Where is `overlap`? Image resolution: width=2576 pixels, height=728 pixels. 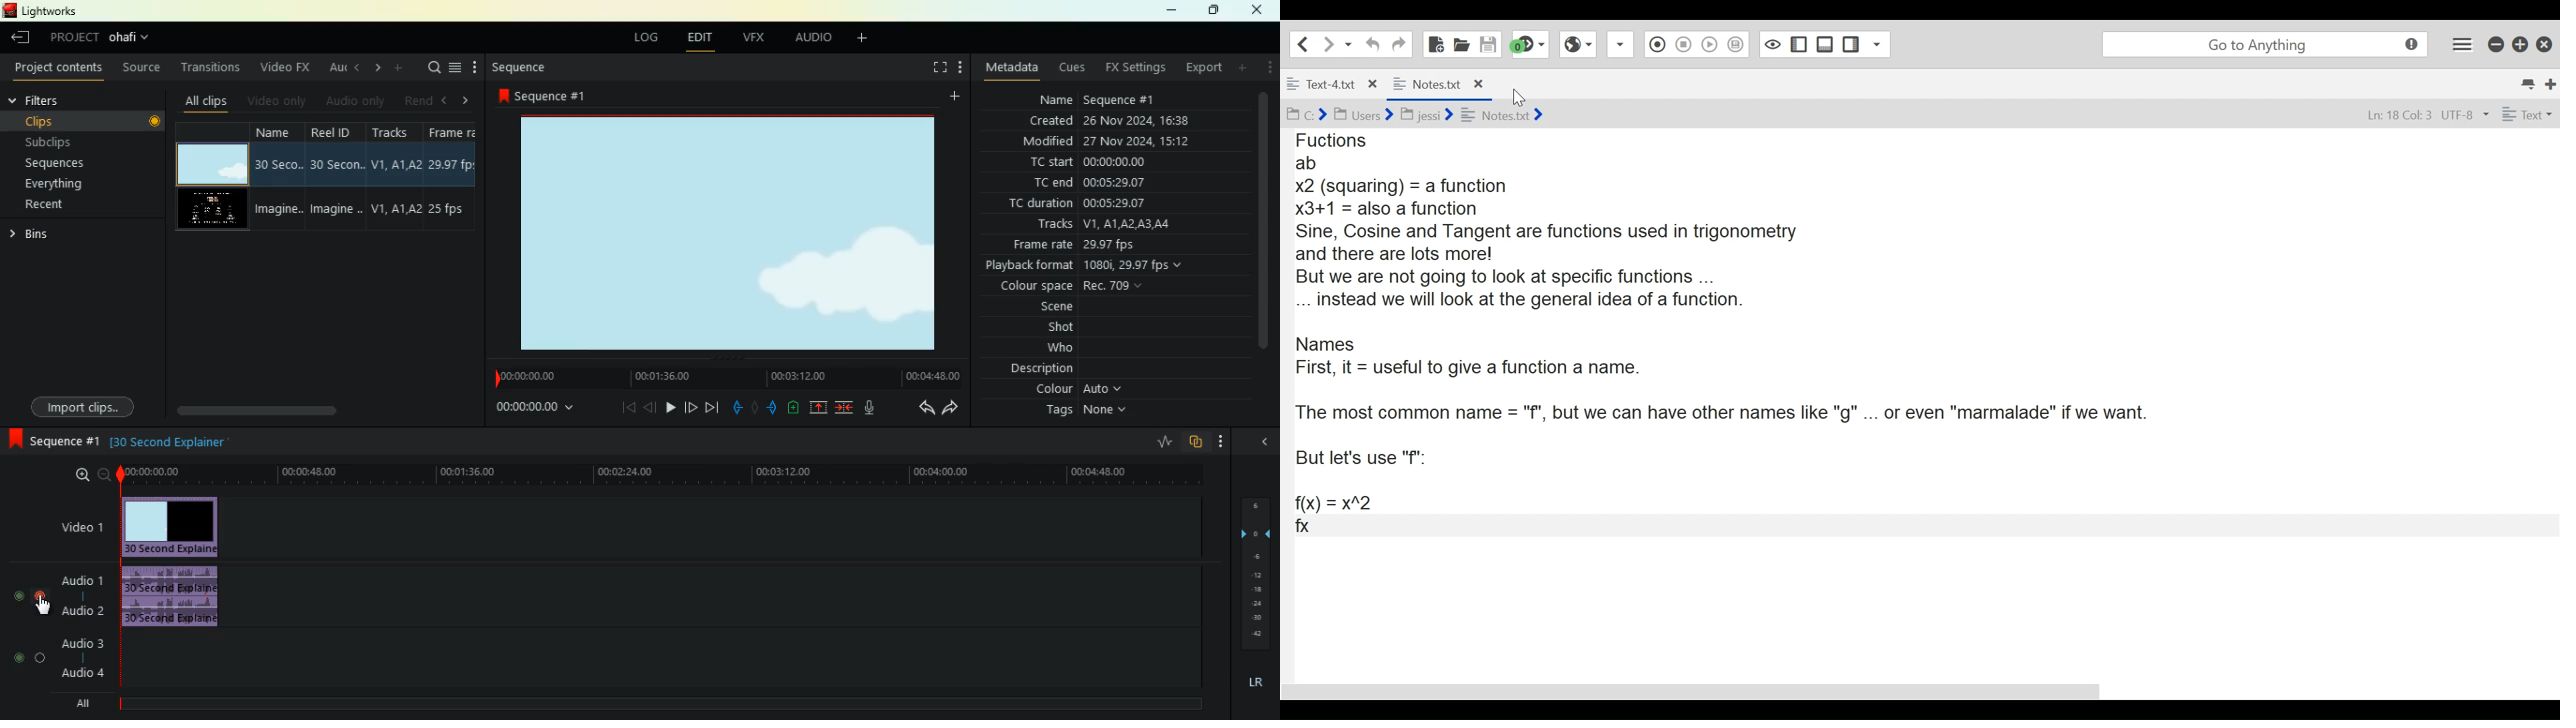
overlap is located at coordinates (1198, 440).